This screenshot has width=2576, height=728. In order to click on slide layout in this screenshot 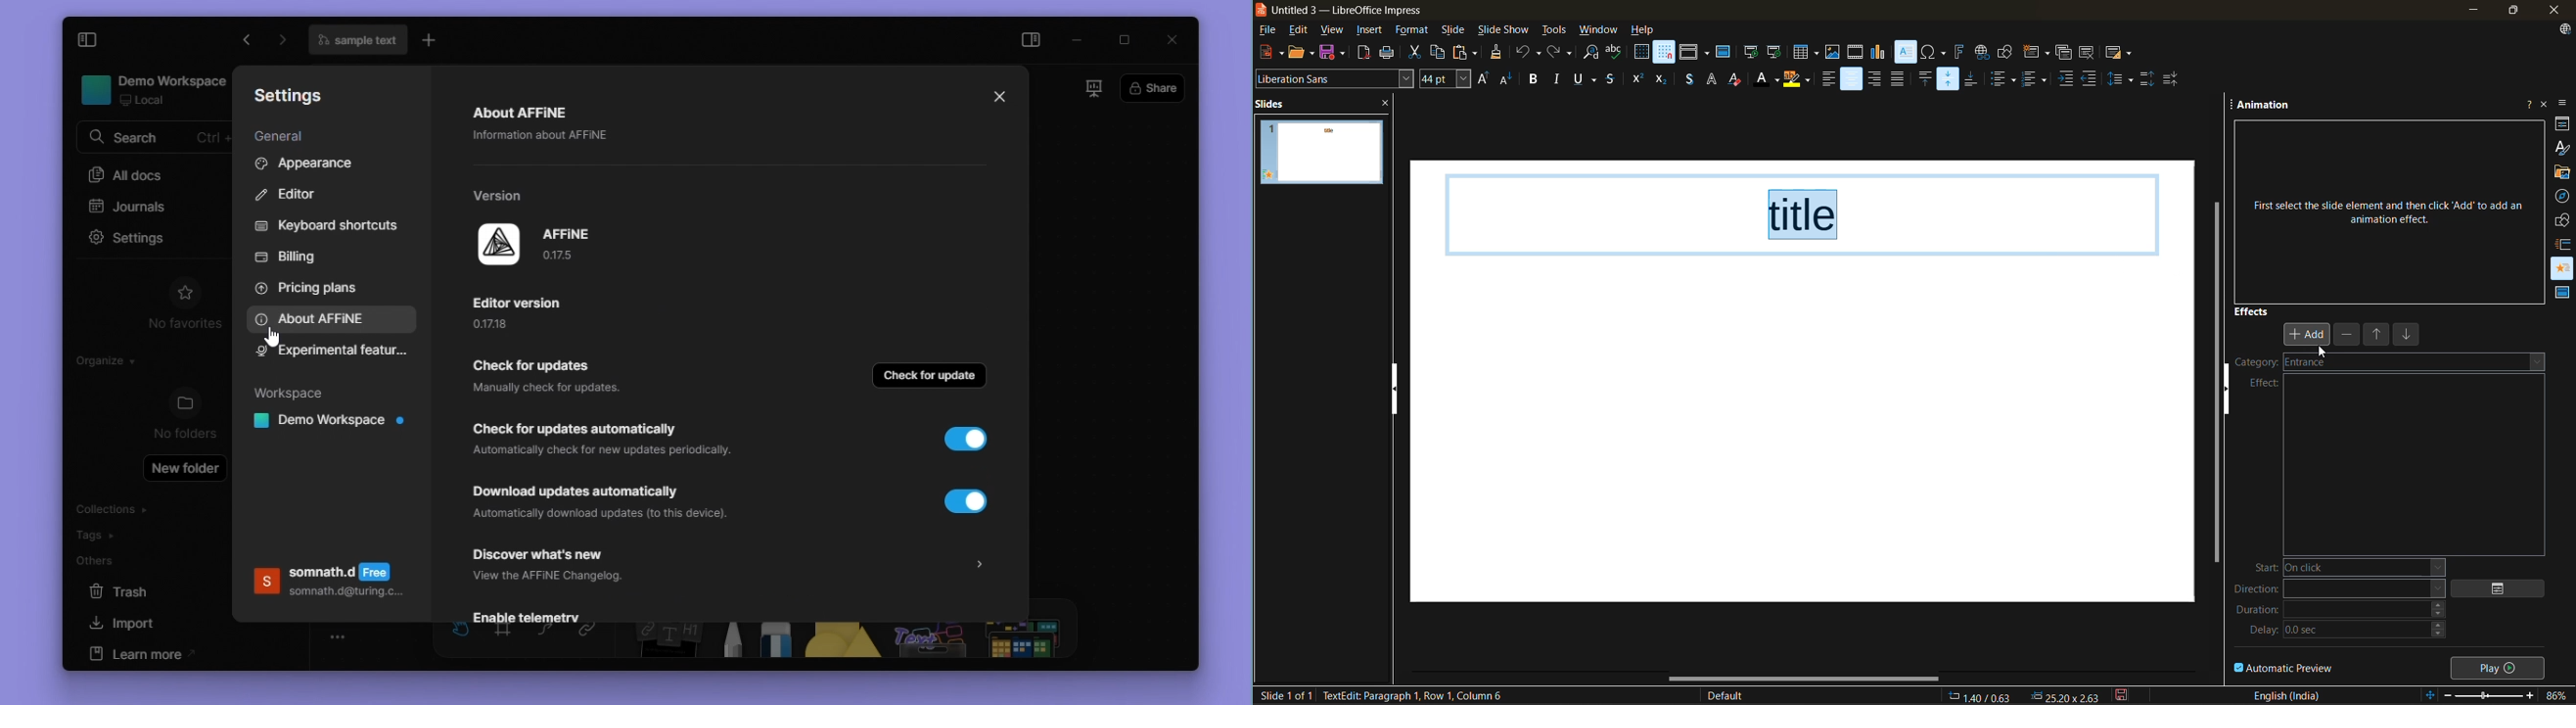, I will do `click(2119, 55)`.